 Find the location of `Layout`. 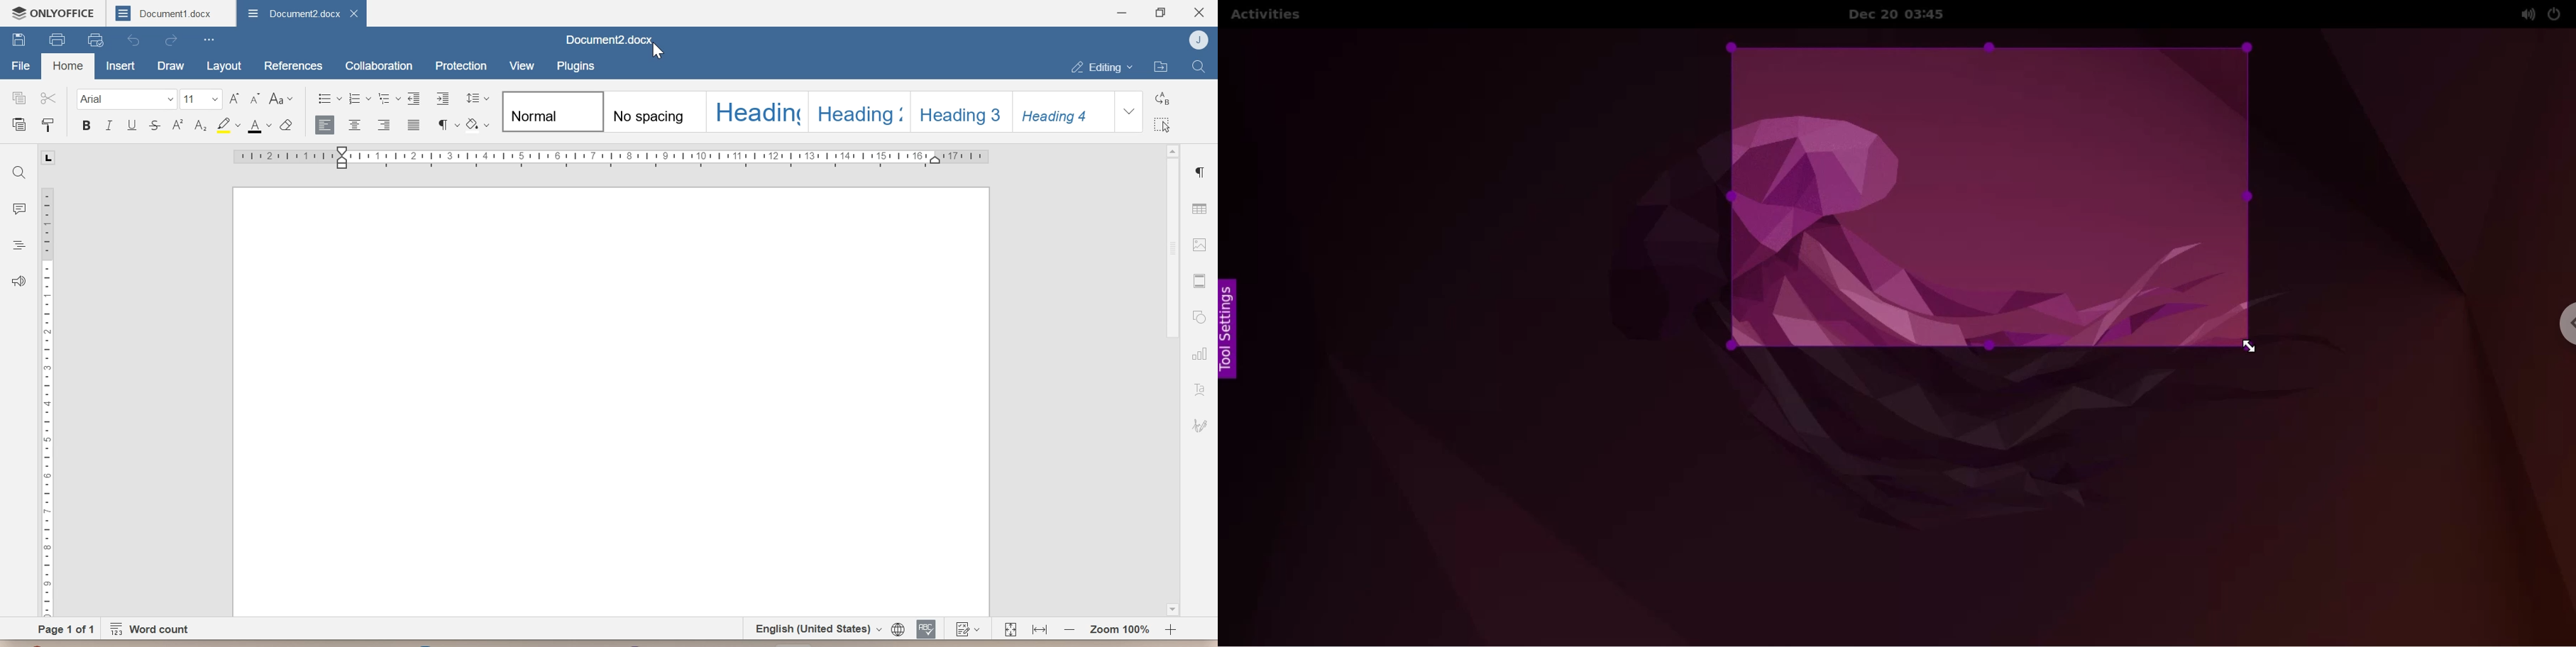

Layout is located at coordinates (221, 67).